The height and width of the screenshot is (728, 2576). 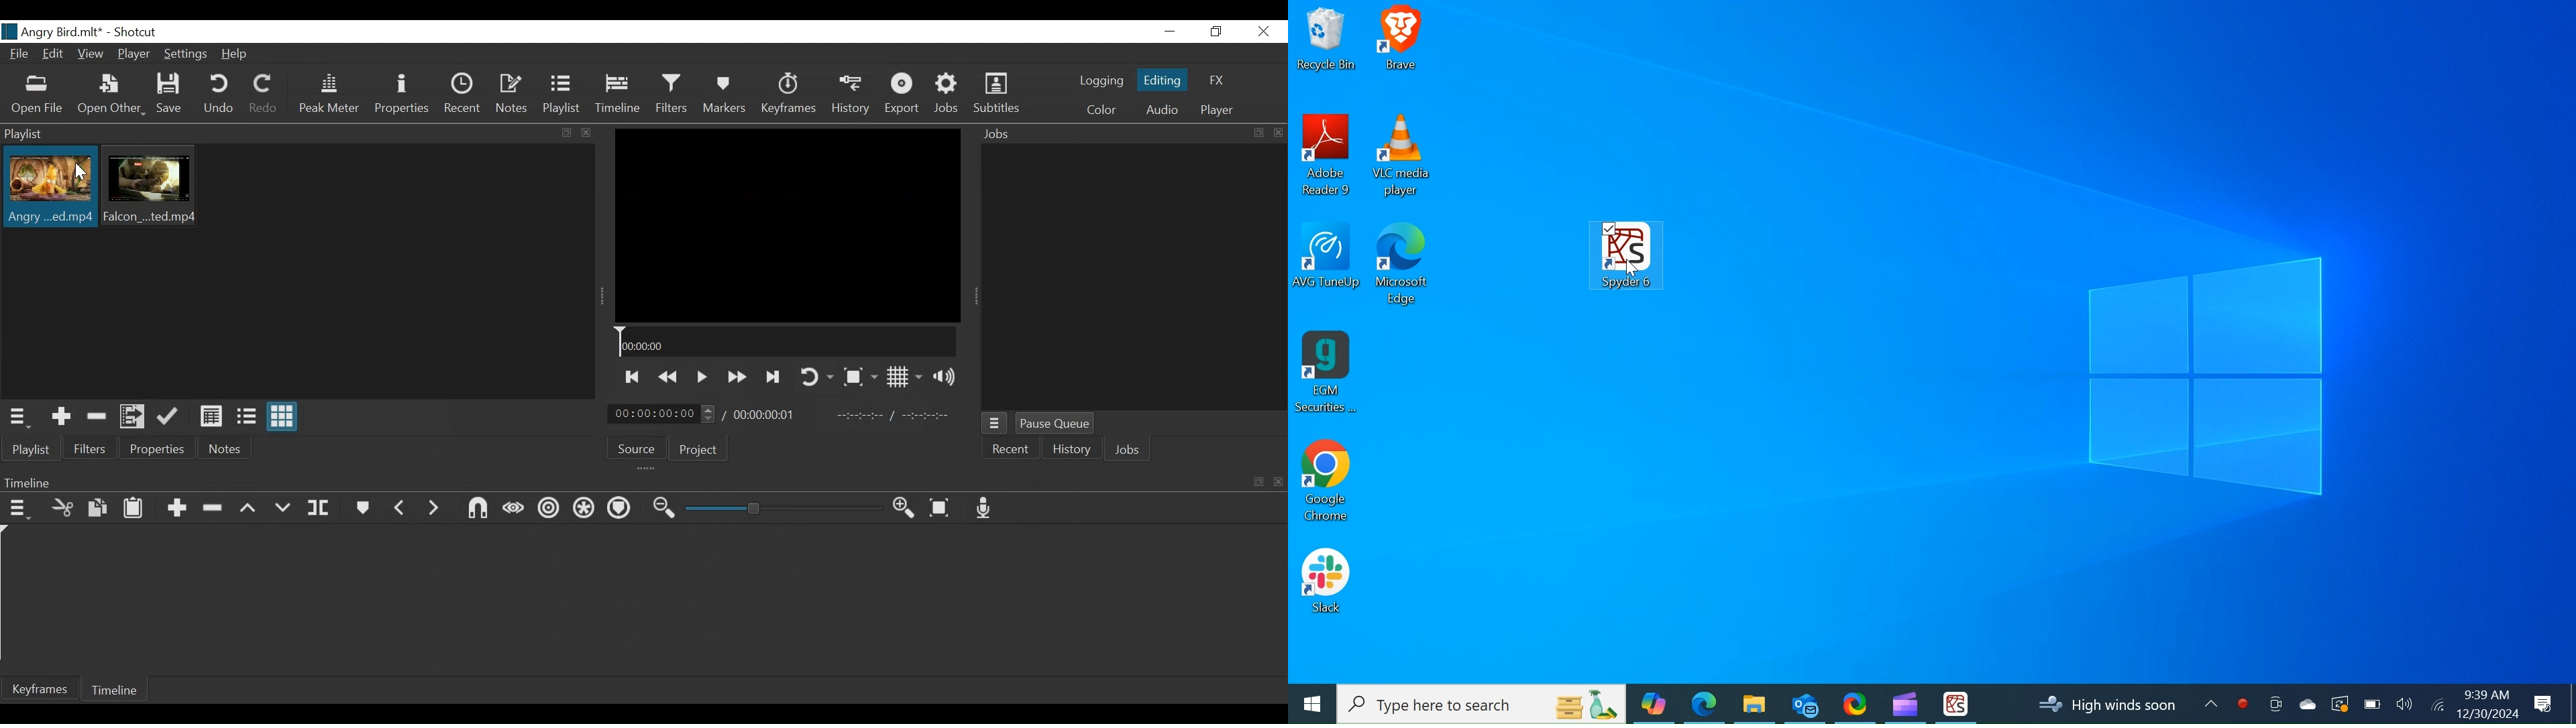 I want to click on AVG TuneUp Desktop Icon, so click(x=1329, y=267).